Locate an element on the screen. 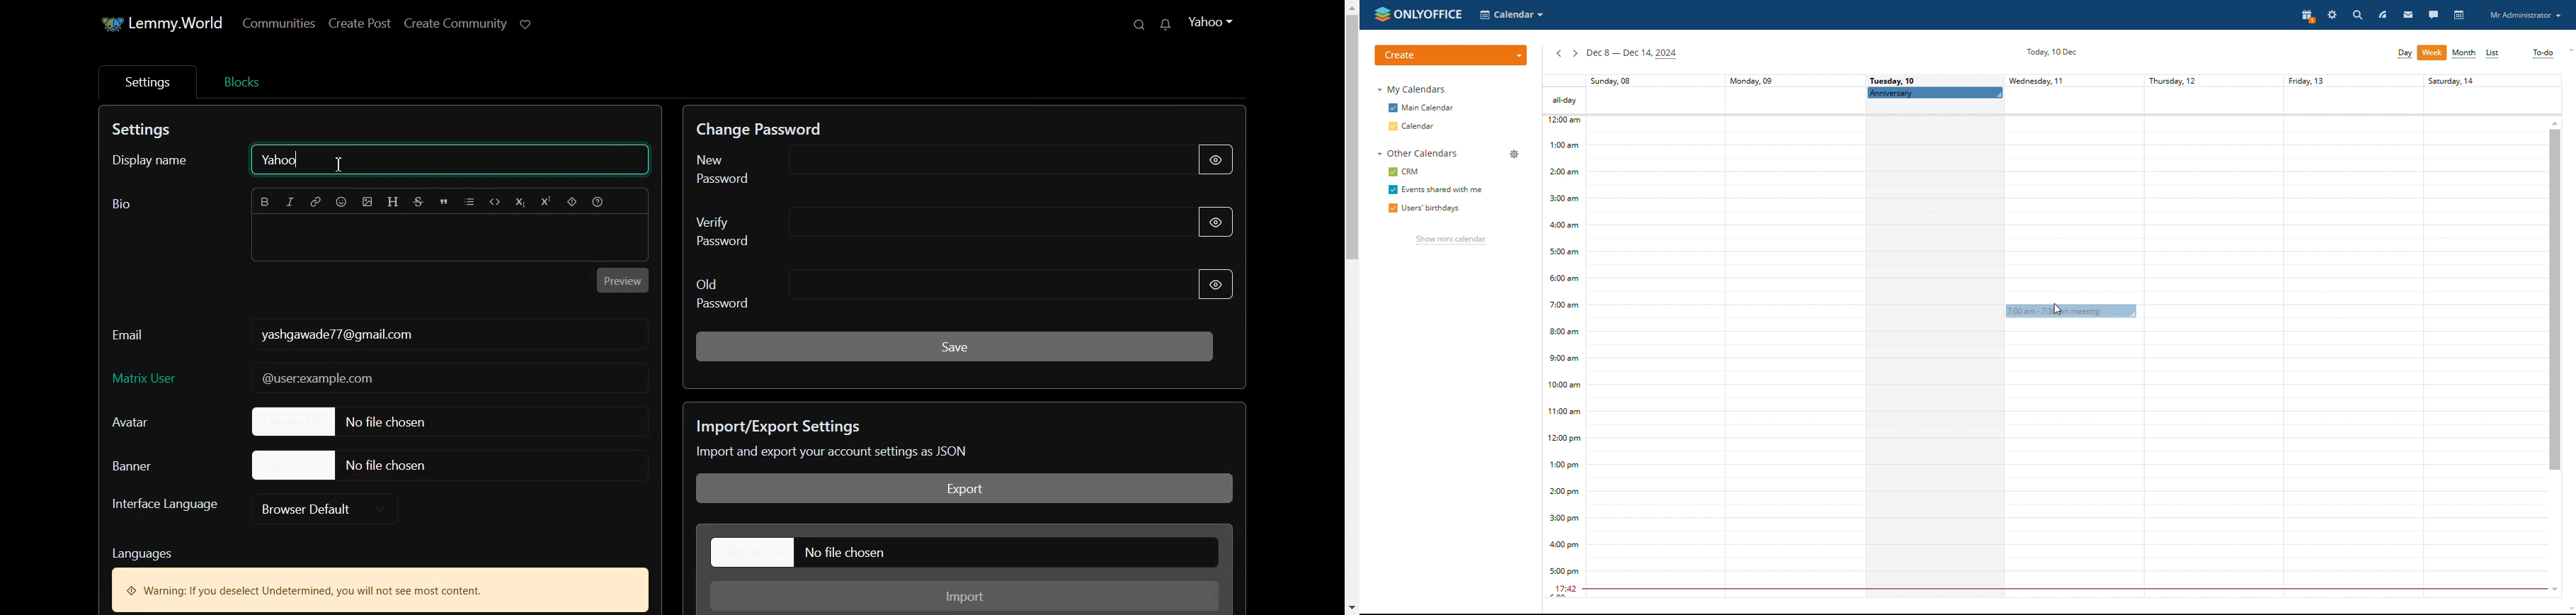 Image resolution: width=2576 pixels, height=616 pixels. main calendar is located at coordinates (1421, 108).